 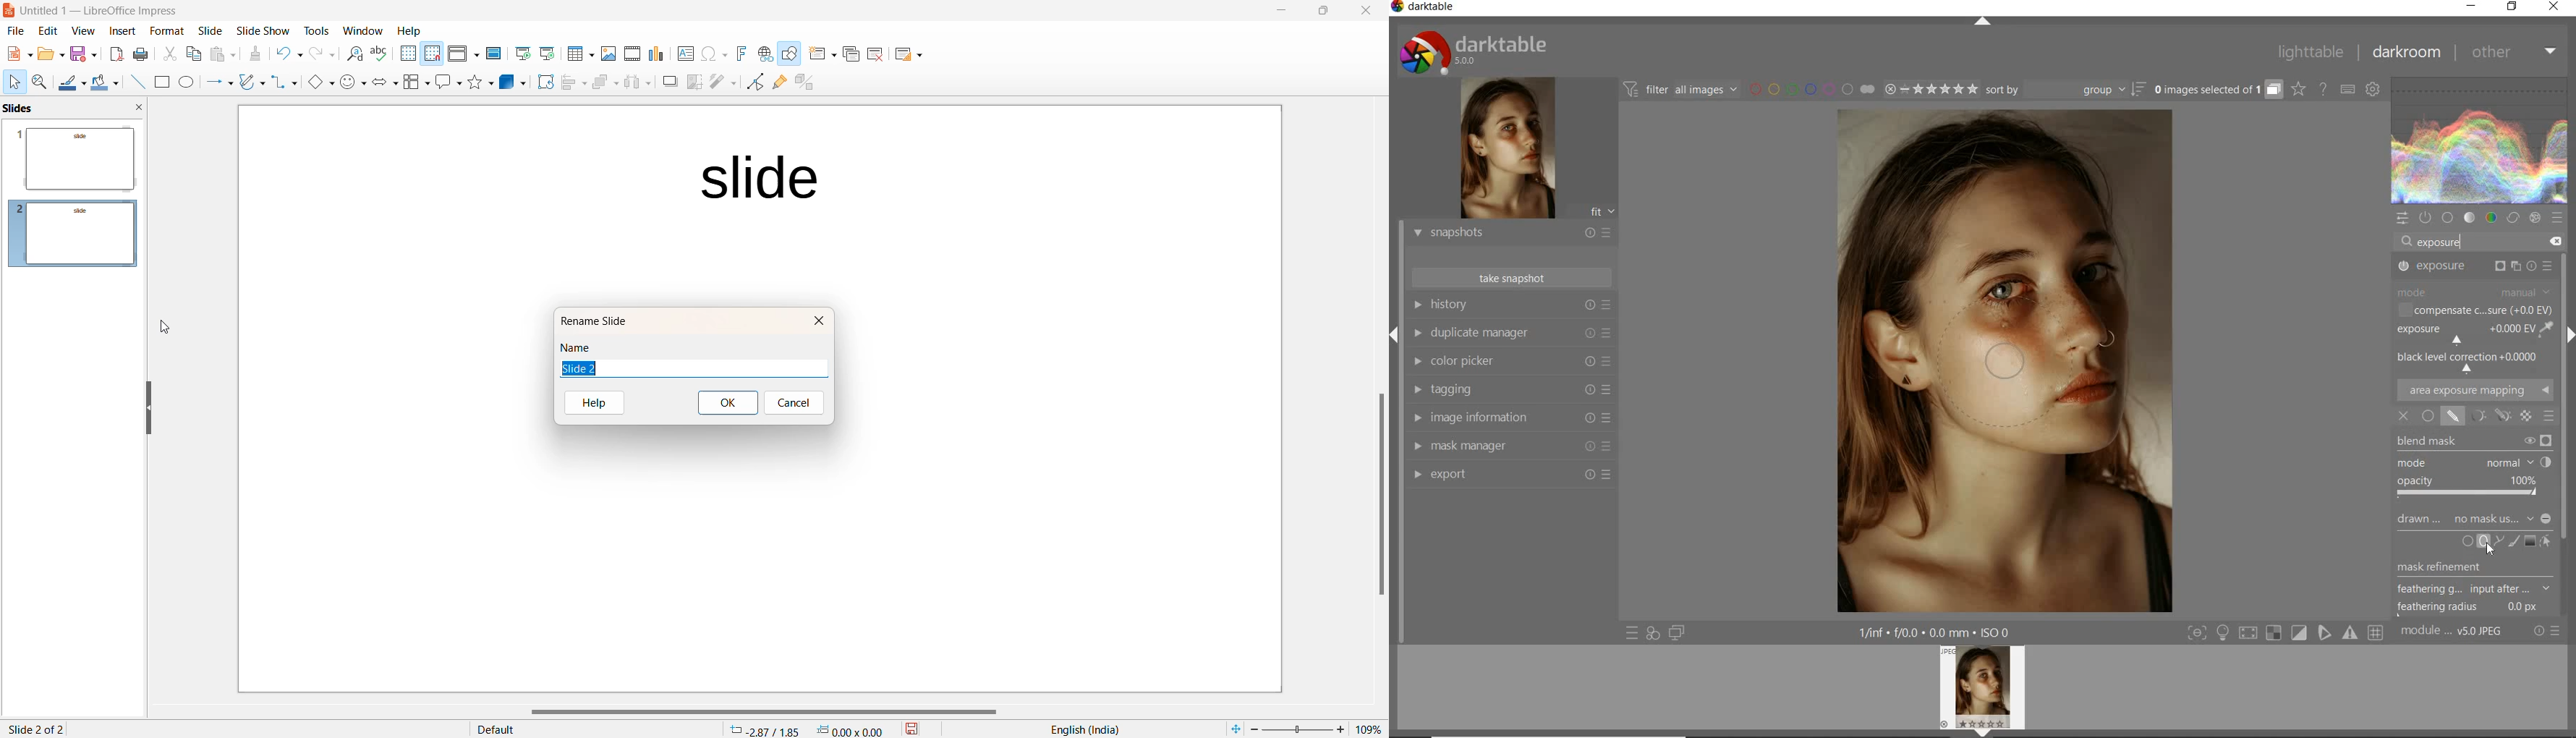 I want to click on DELETE, so click(x=2554, y=240).